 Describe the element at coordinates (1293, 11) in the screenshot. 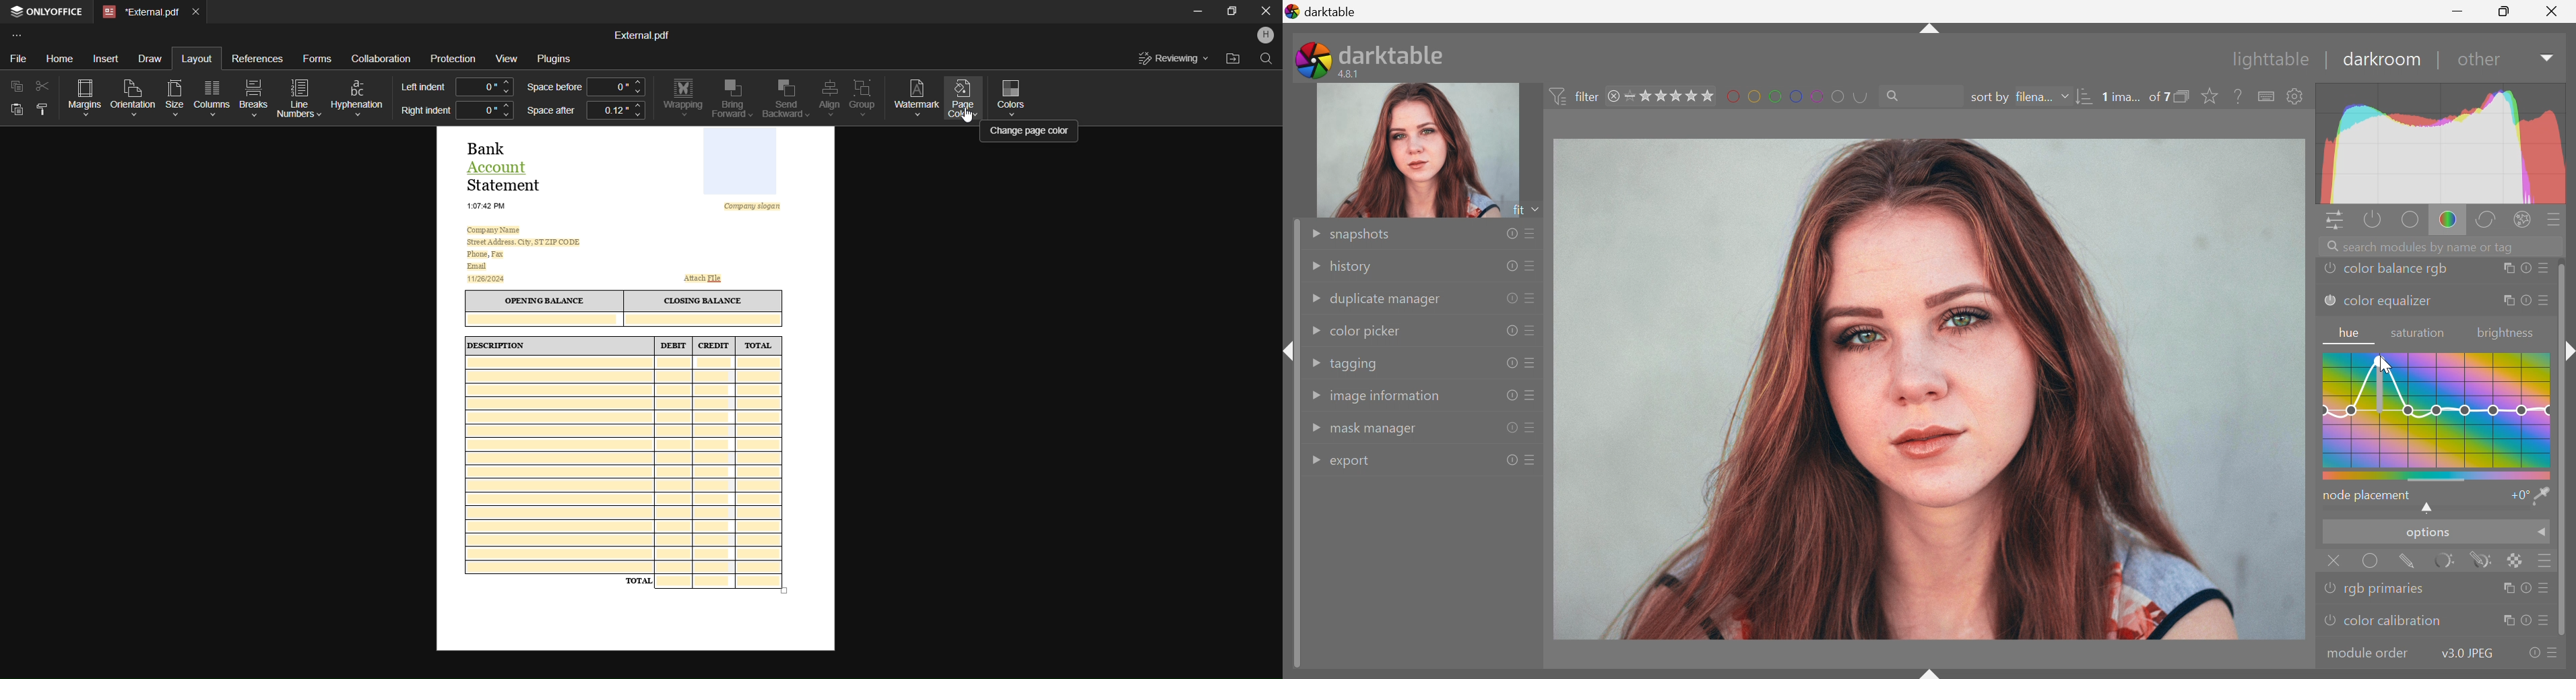

I see `logo` at that location.